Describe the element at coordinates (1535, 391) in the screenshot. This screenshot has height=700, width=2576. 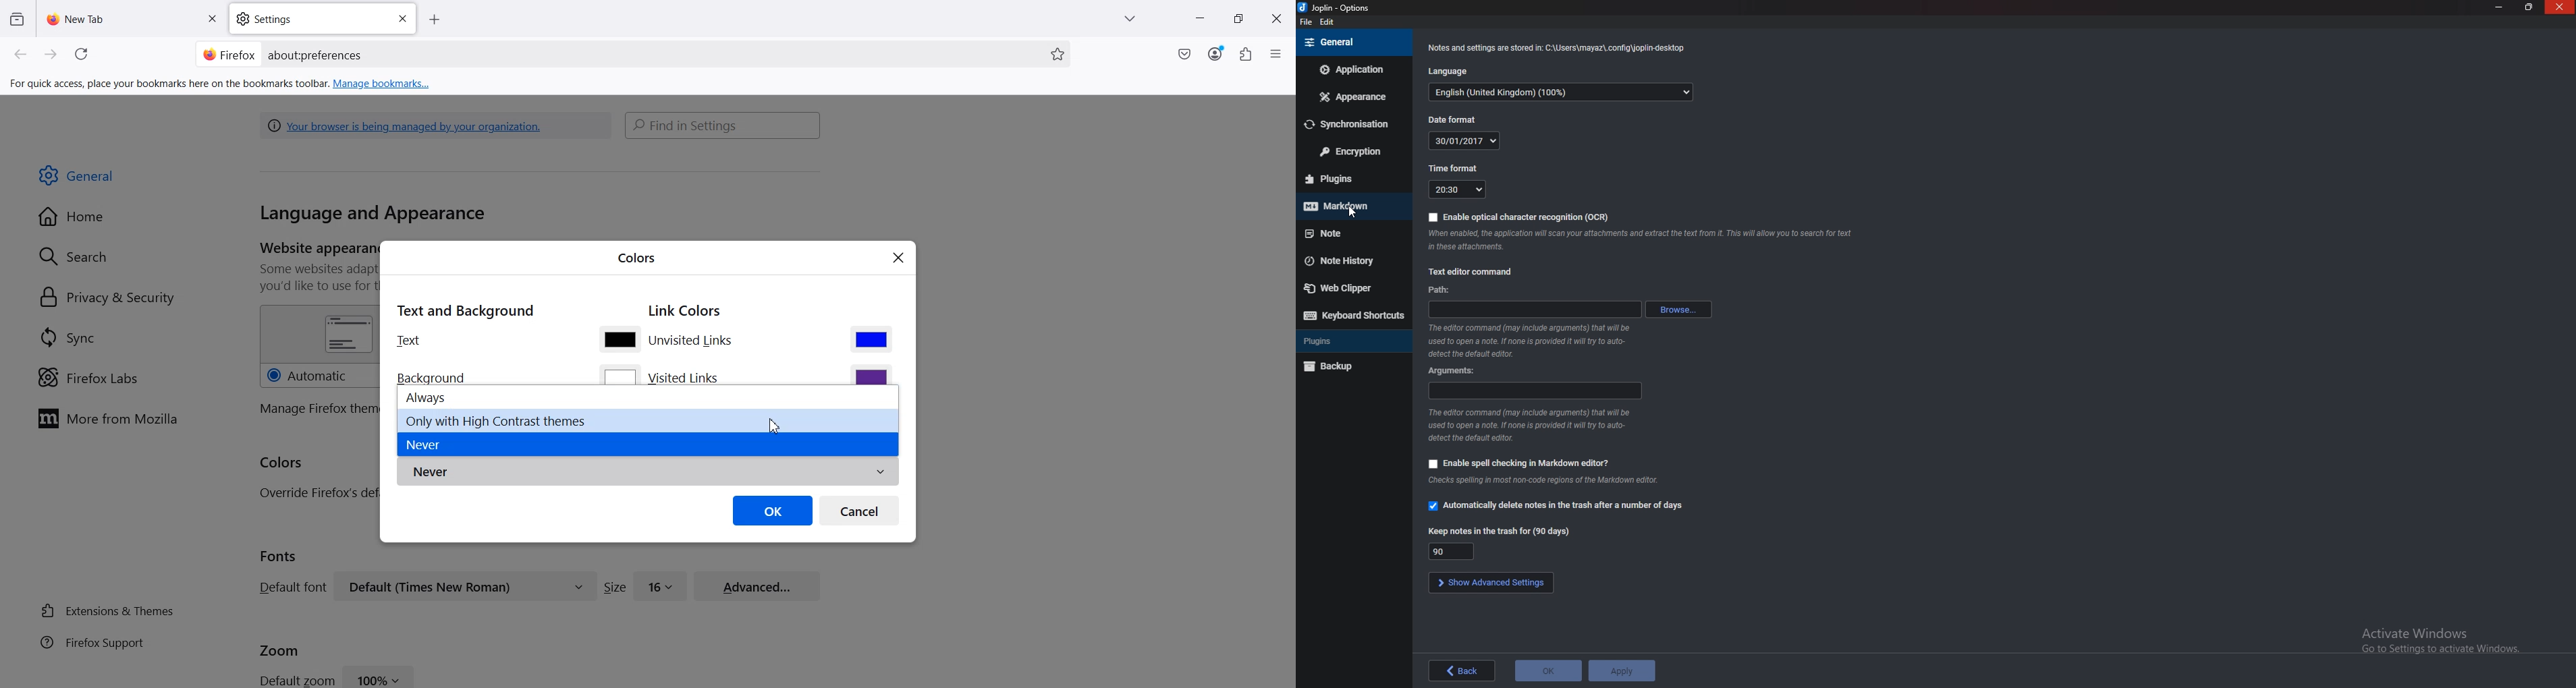
I see `Arguments` at that location.